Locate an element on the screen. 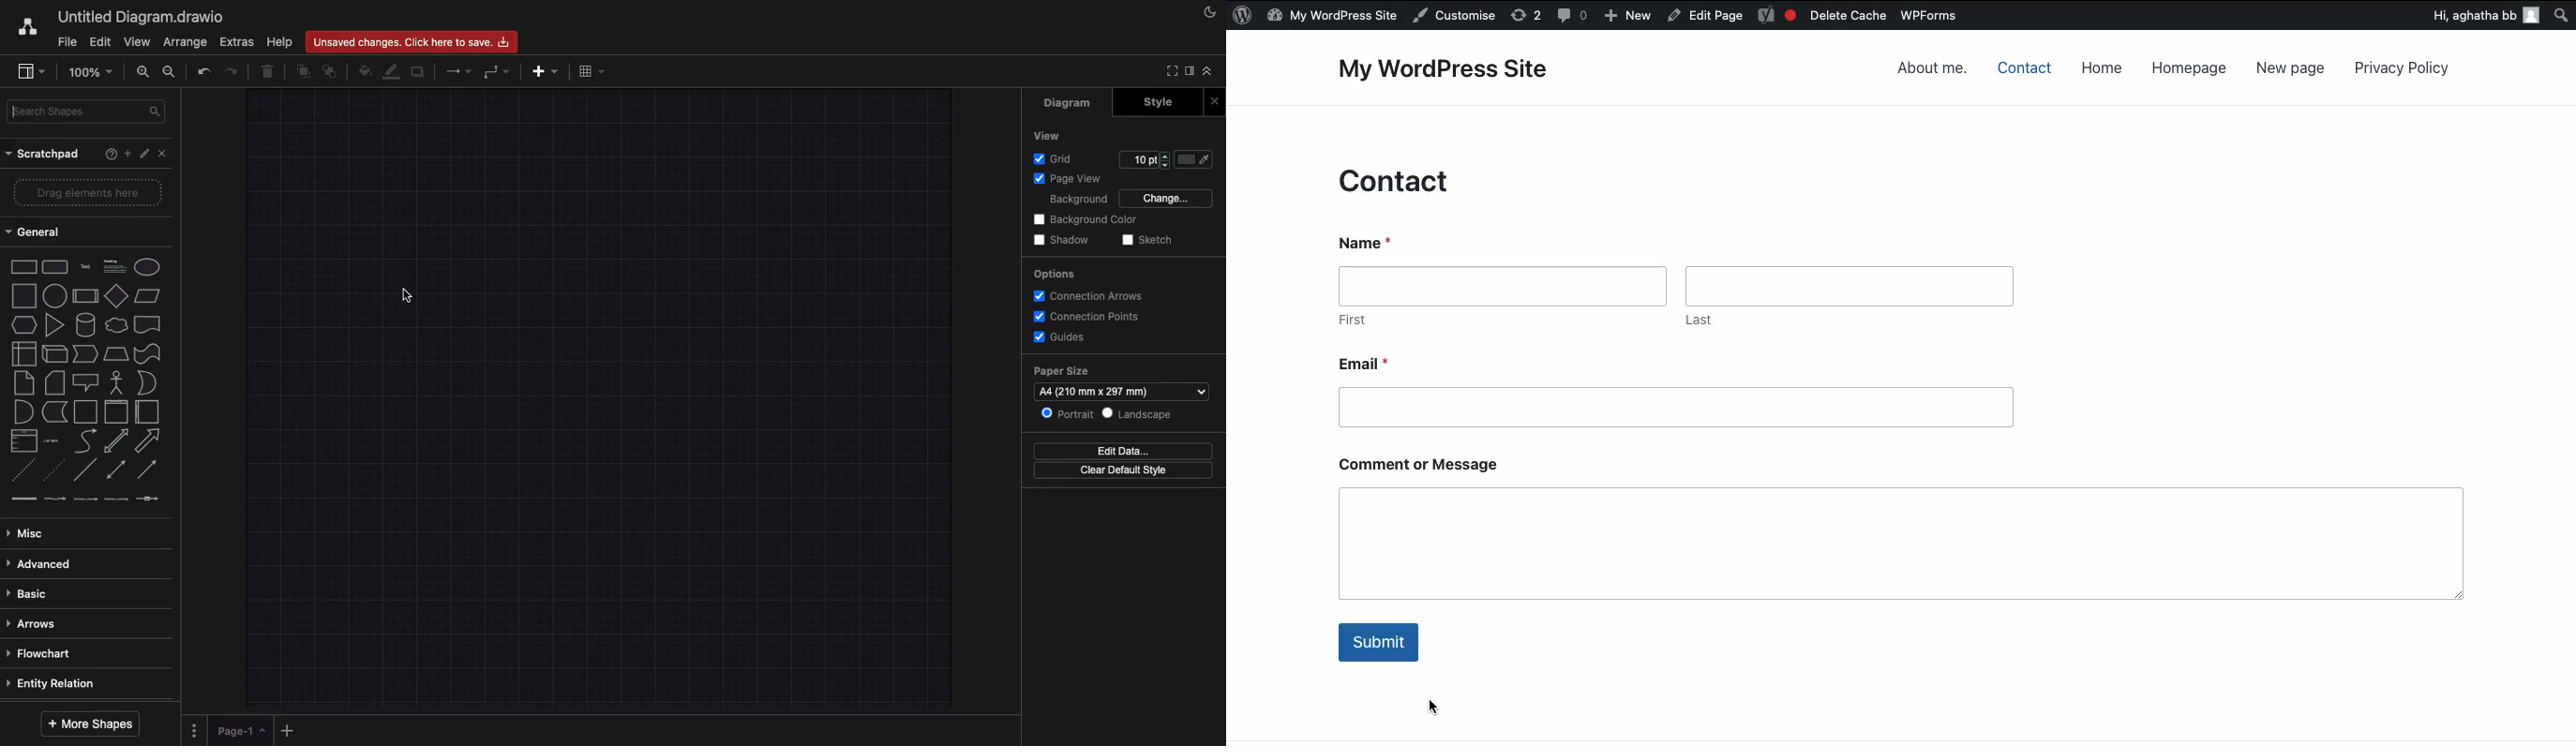 The width and height of the screenshot is (2576, 756). First is located at coordinates (1505, 298).